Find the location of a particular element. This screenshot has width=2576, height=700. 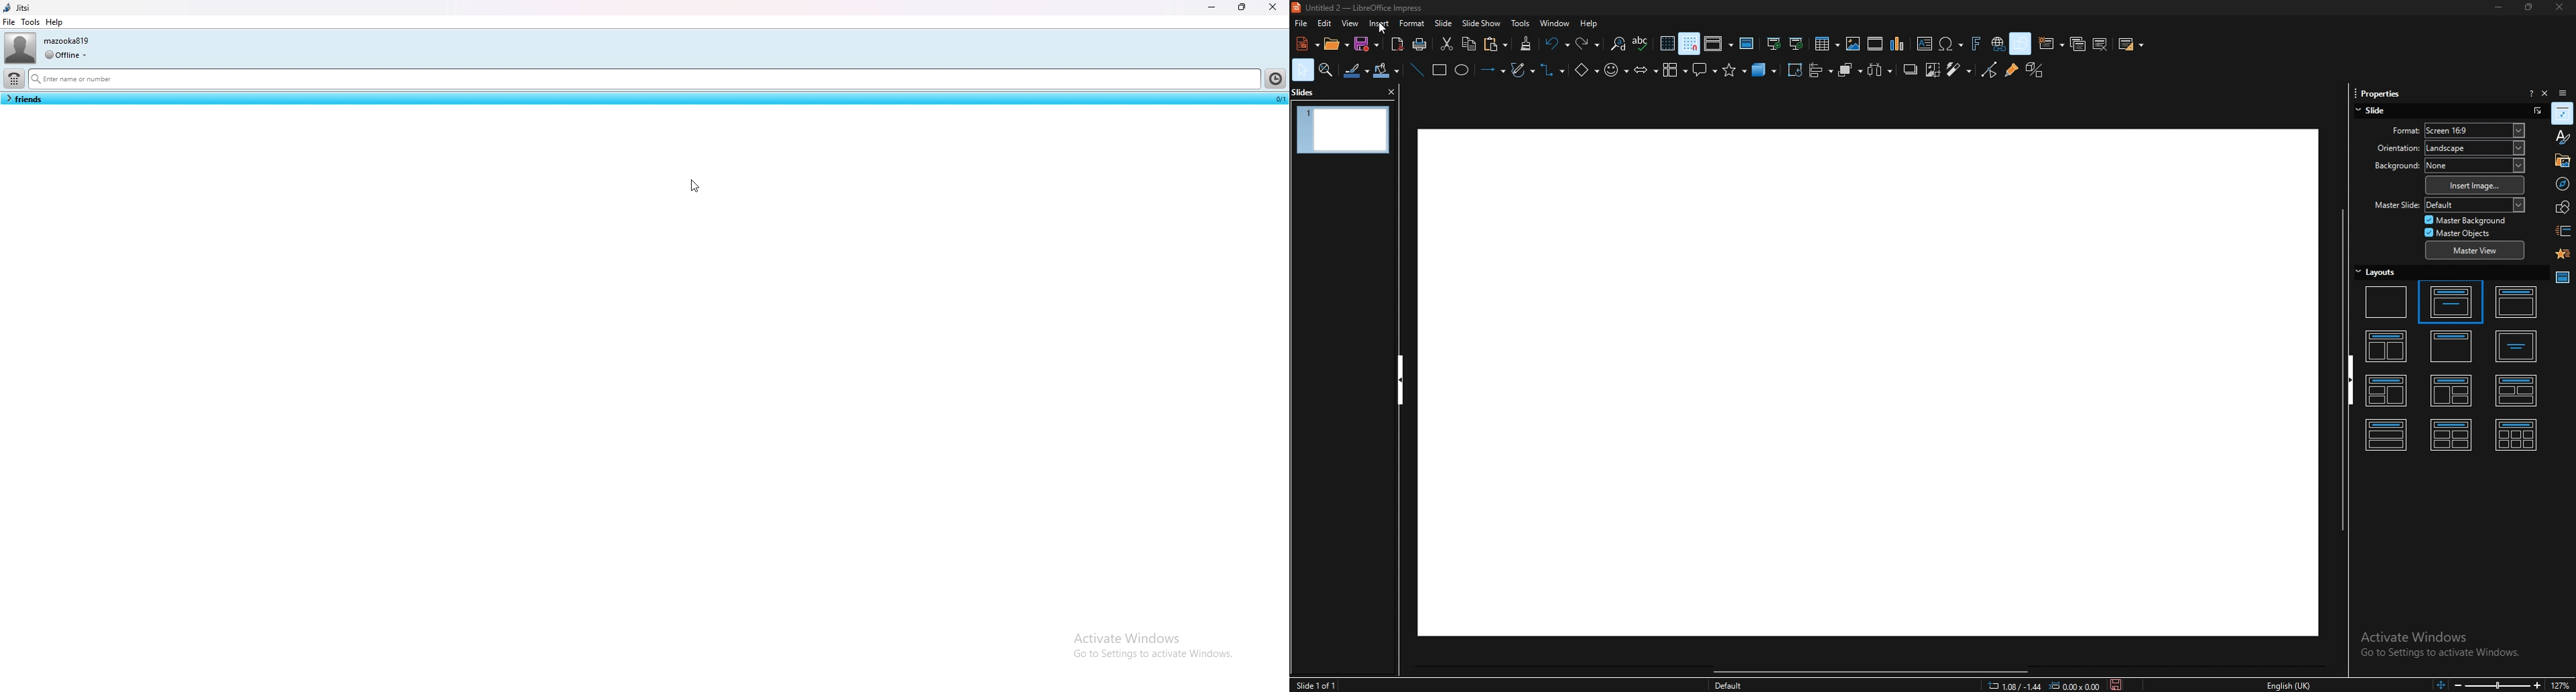

orientation is located at coordinates (2389, 148).